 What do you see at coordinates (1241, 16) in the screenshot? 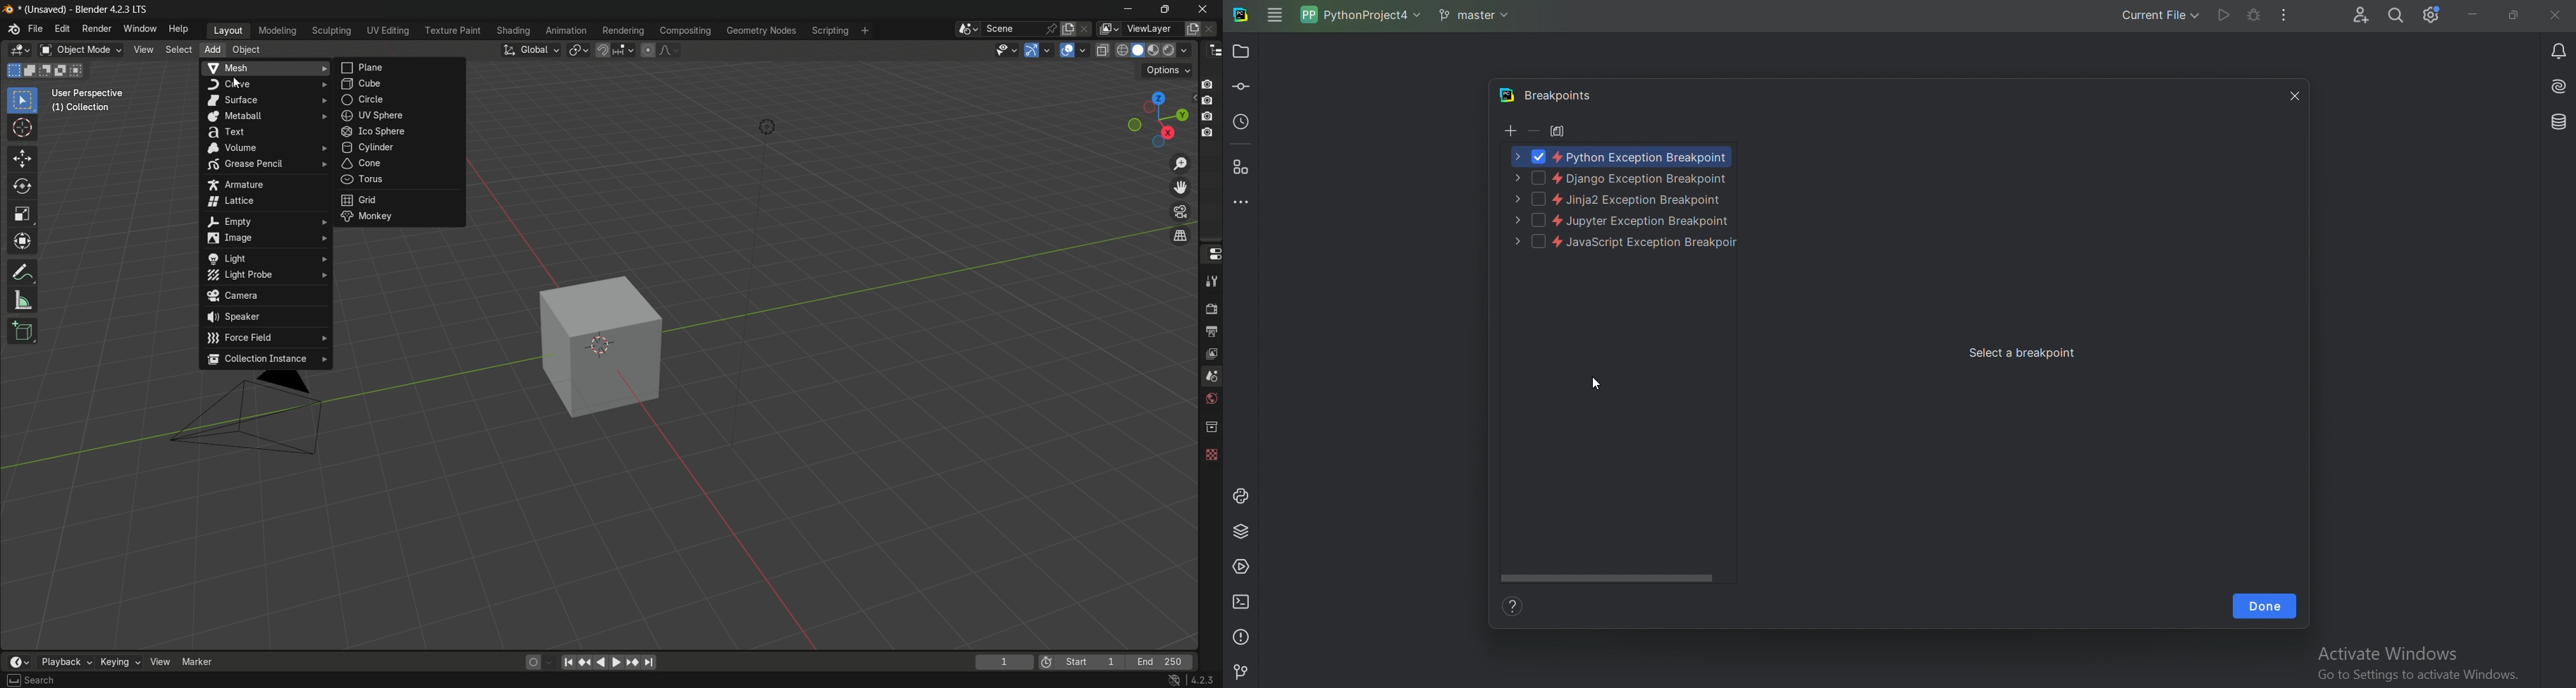
I see `Pycharm` at bounding box center [1241, 16].